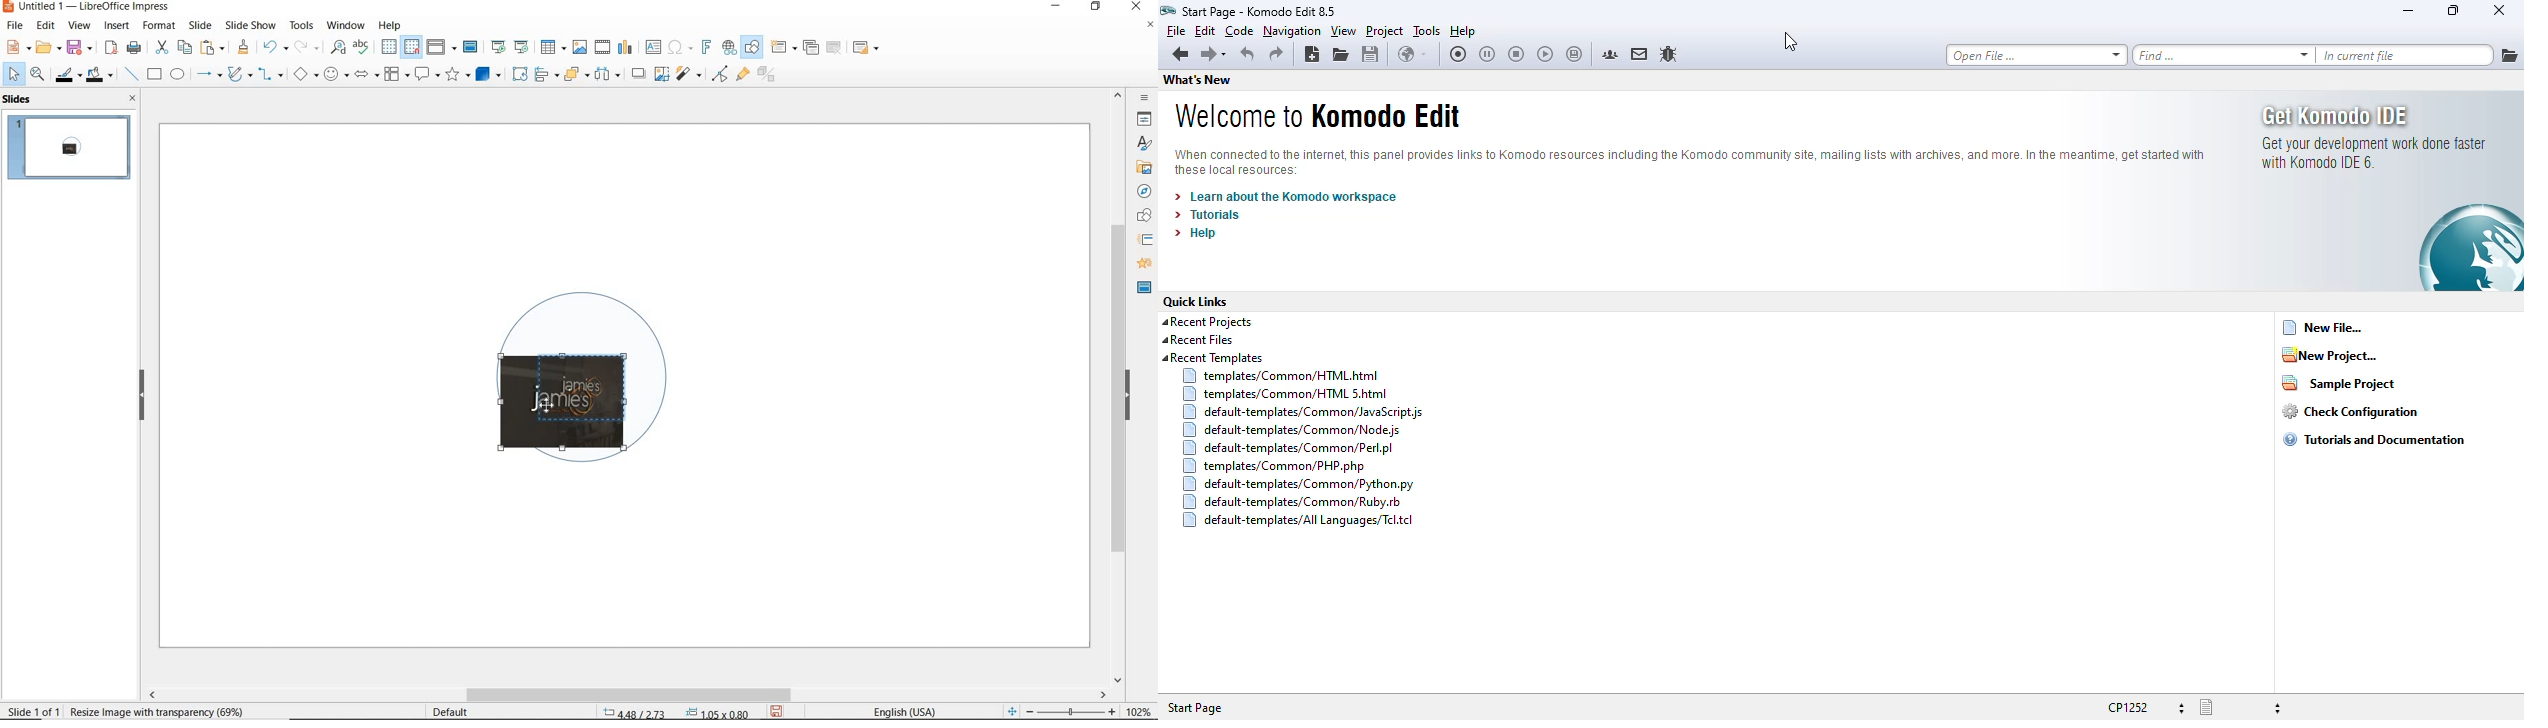 This screenshot has height=728, width=2548. I want to click on slide, so click(200, 26).